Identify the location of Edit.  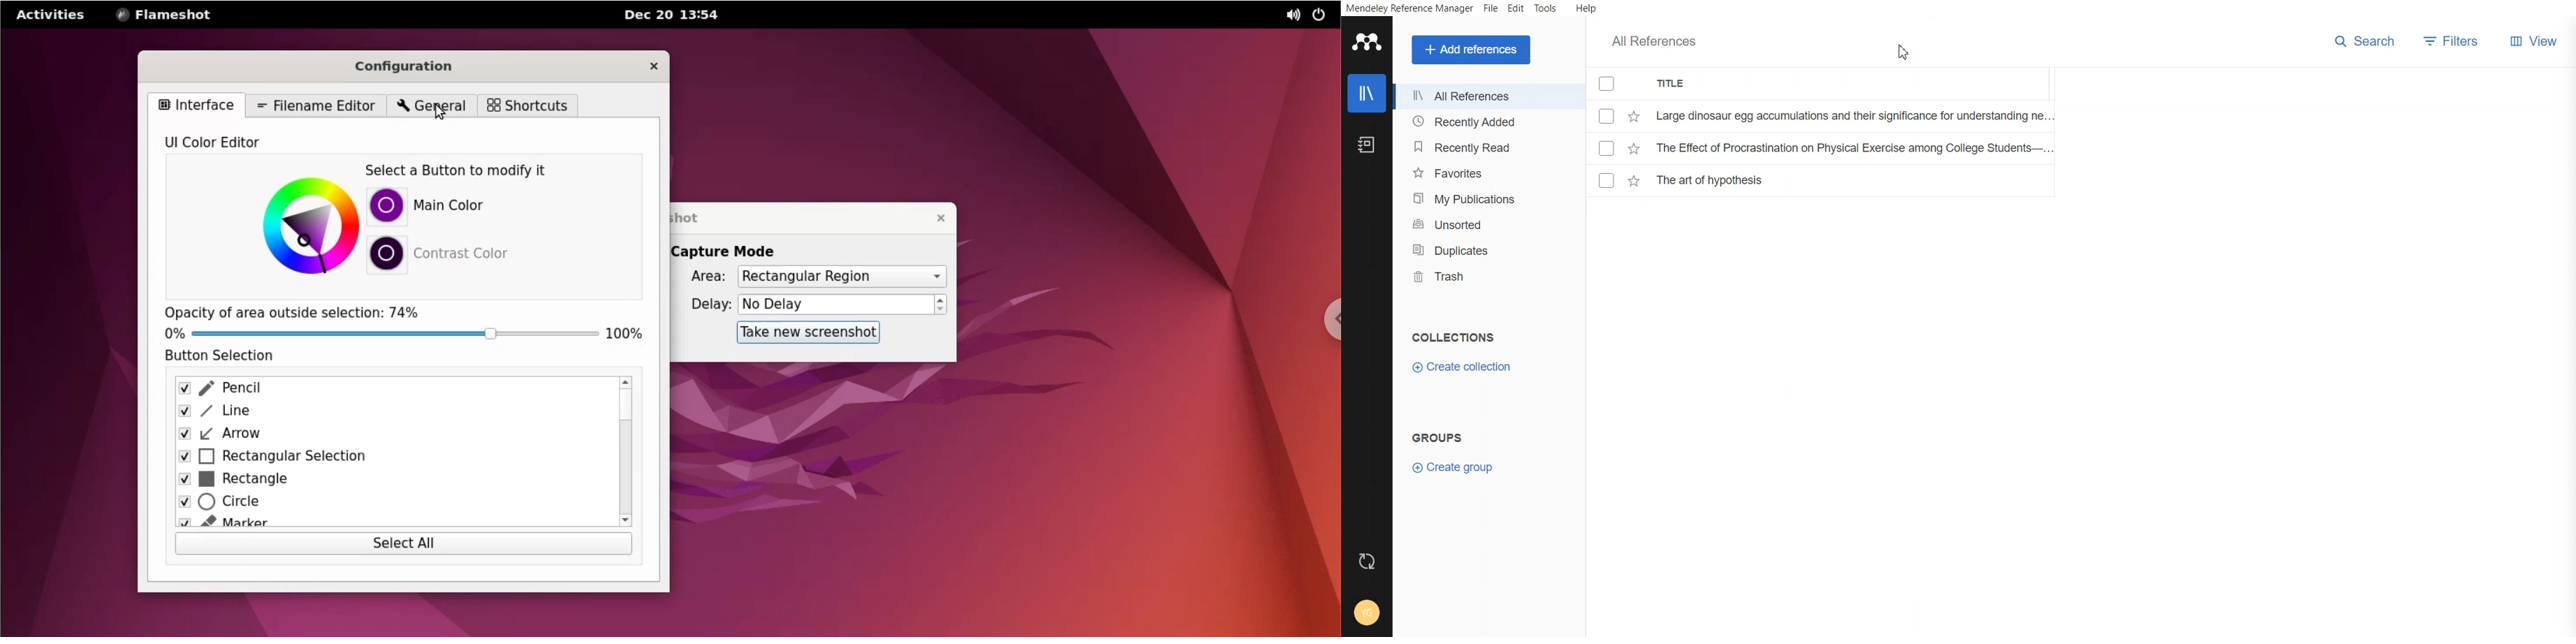
(1515, 9).